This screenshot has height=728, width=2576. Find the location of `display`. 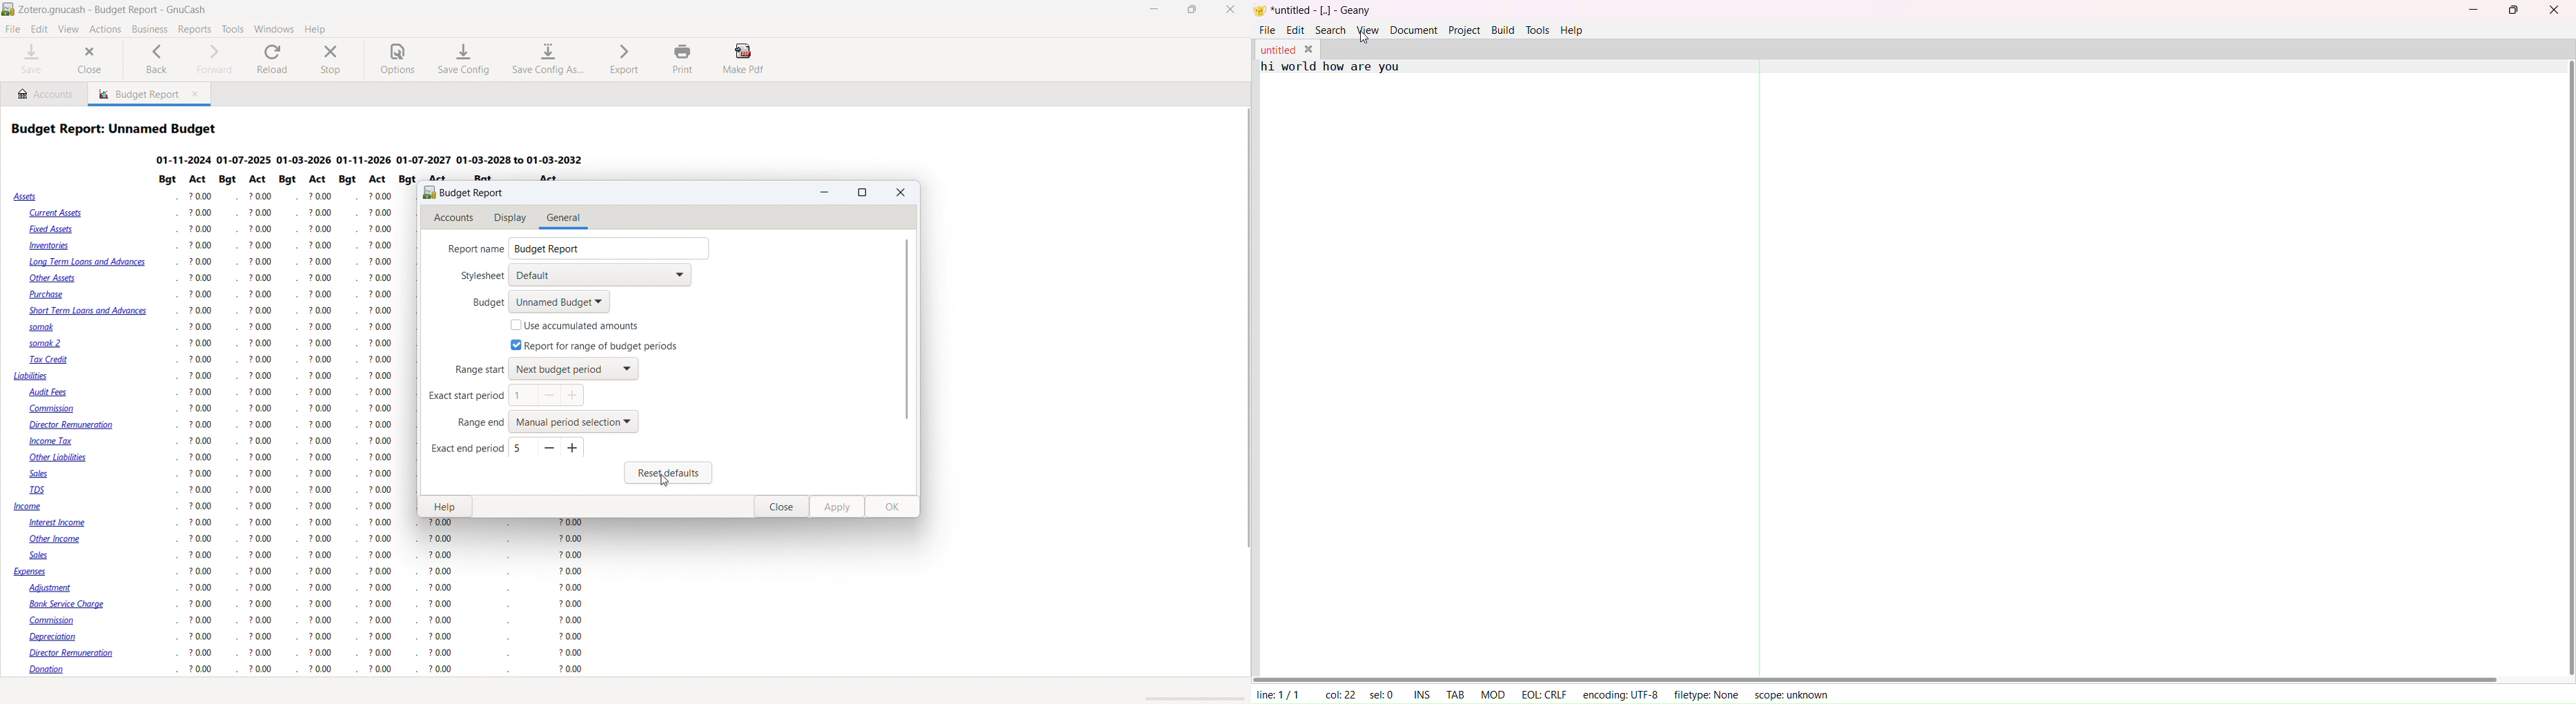

display is located at coordinates (512, 218).